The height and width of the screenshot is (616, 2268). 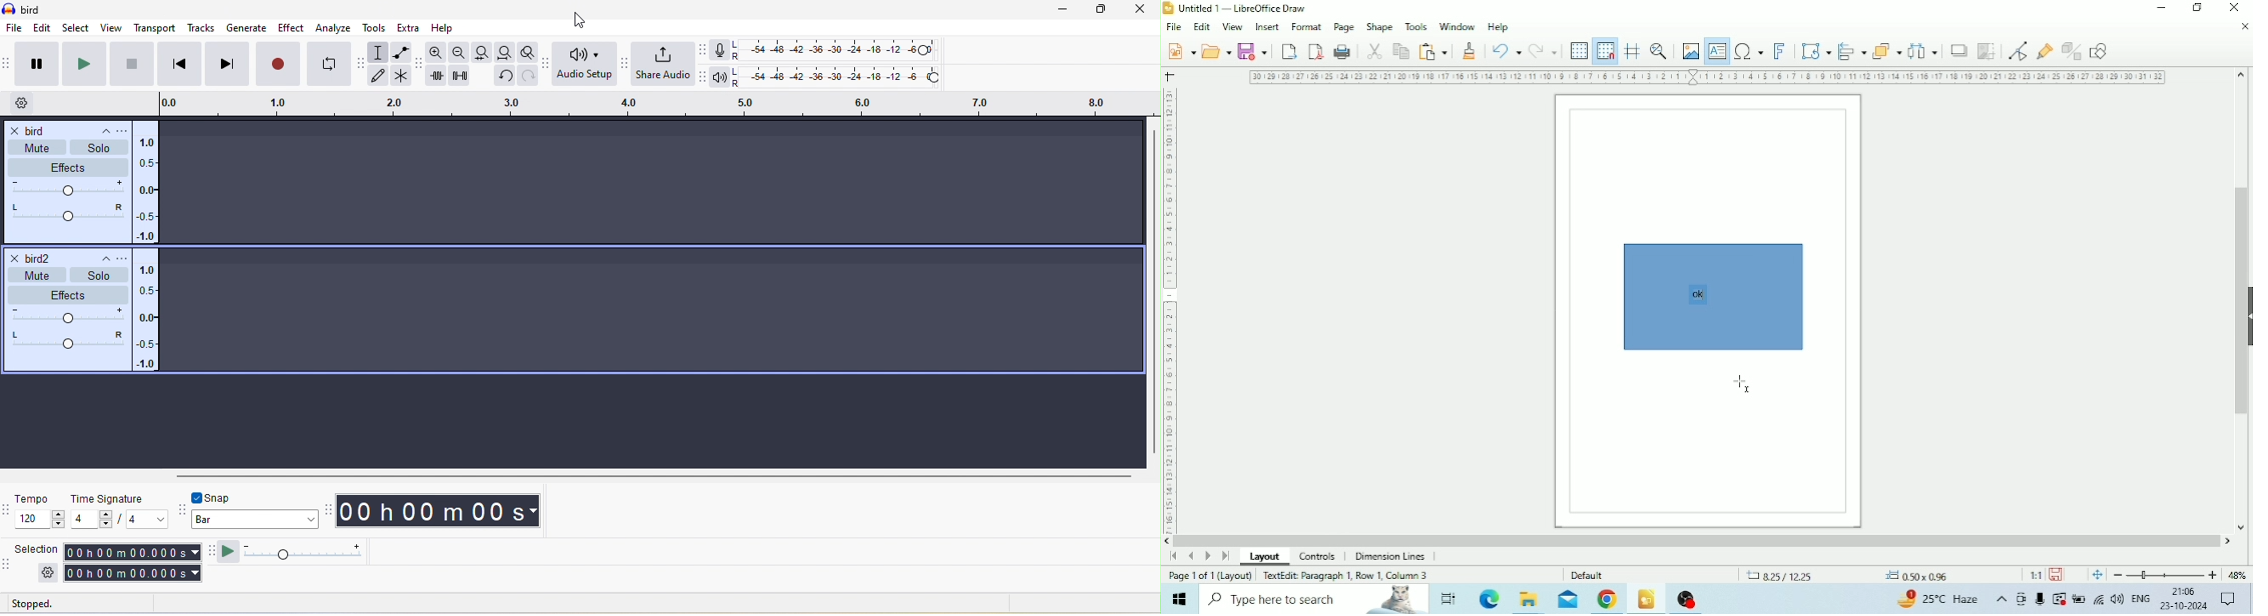 I want to click on Zoom Out/In, so click(x=2163, y=575).